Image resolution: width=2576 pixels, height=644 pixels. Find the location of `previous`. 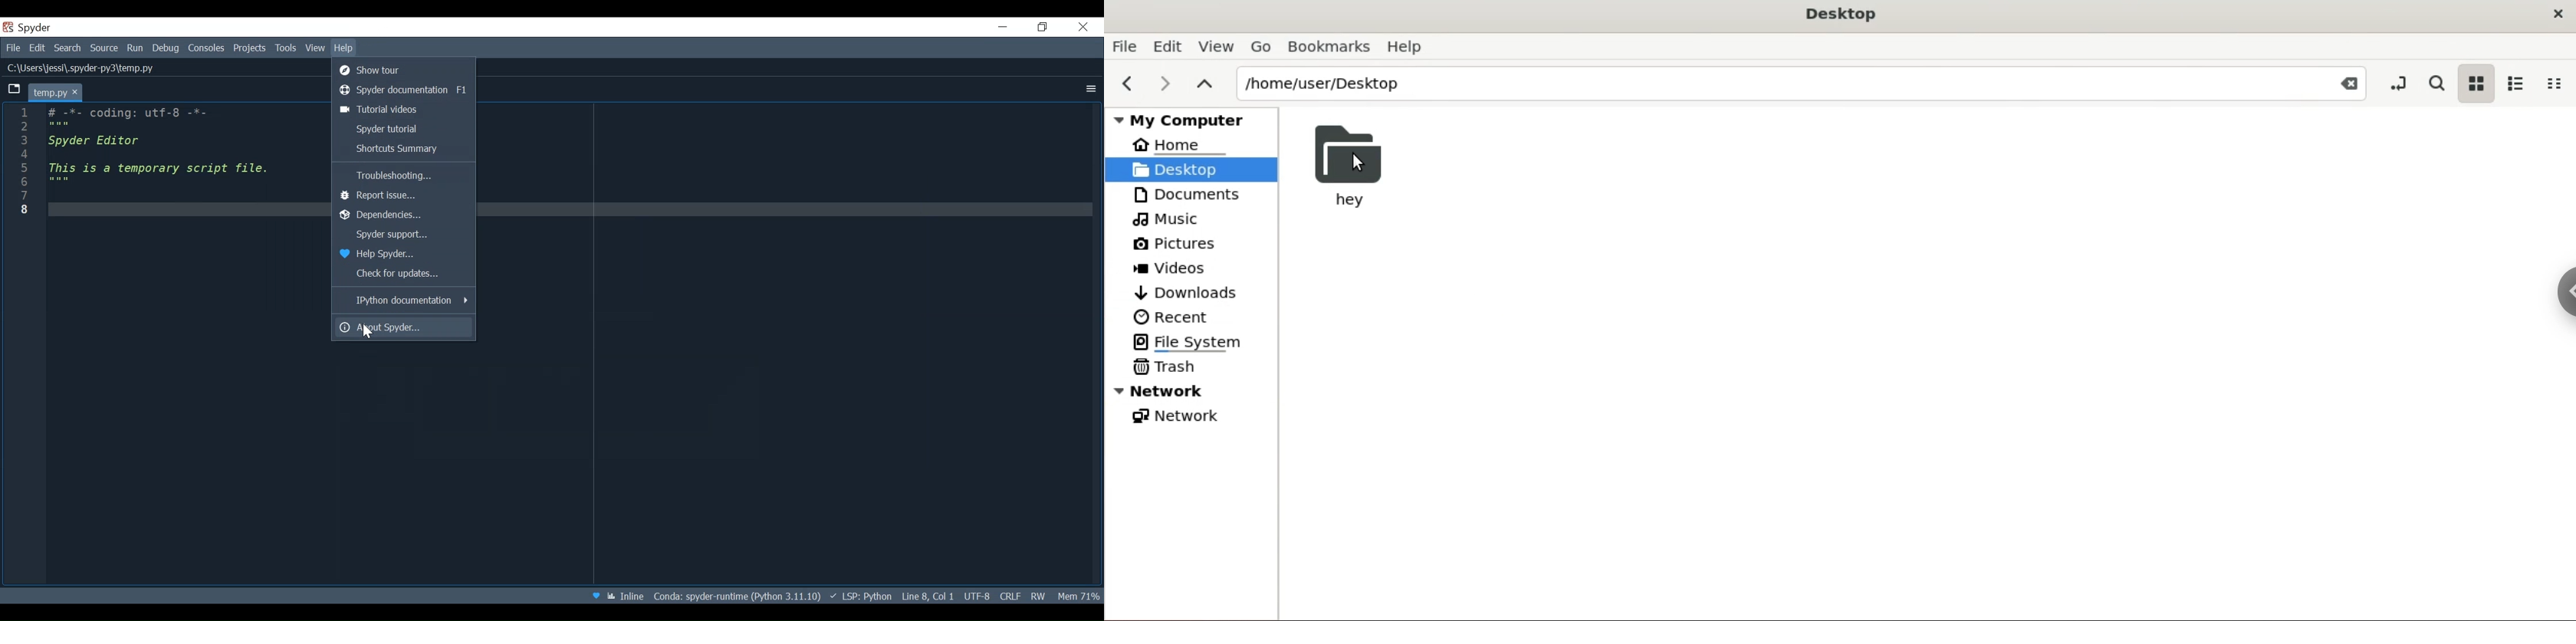

previous is located at coordinates (1125, 84).